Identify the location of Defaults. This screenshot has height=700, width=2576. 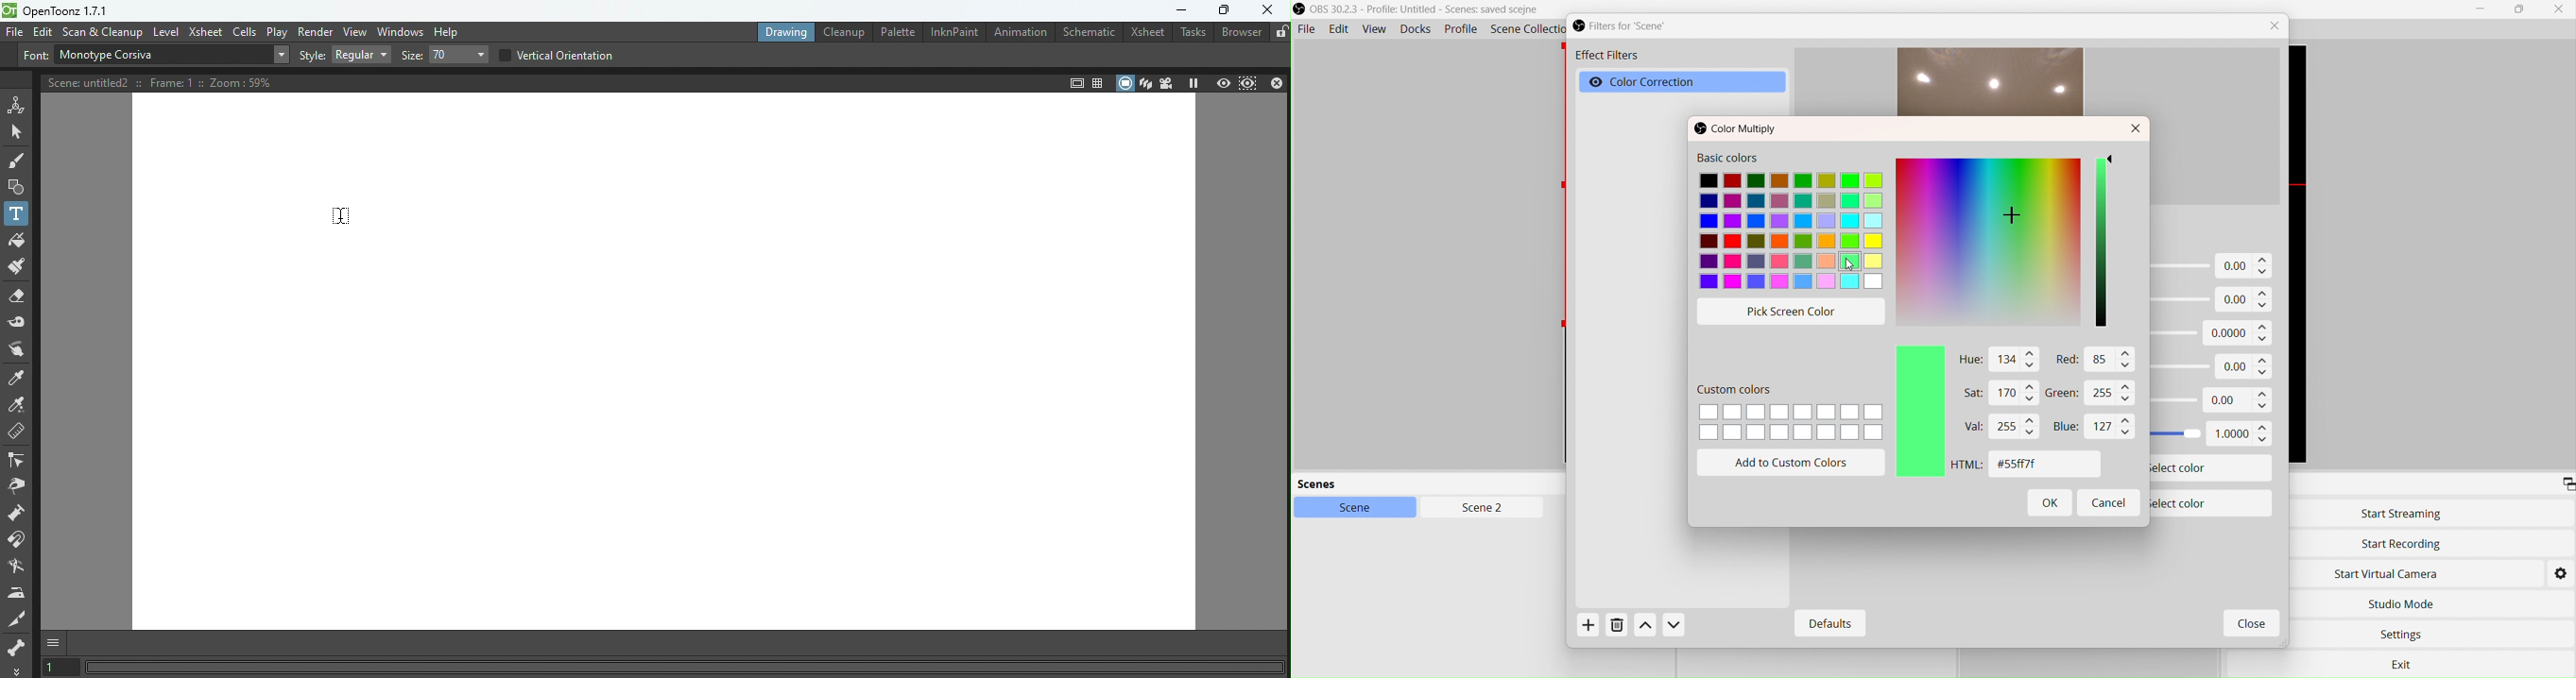
(1827, 624).